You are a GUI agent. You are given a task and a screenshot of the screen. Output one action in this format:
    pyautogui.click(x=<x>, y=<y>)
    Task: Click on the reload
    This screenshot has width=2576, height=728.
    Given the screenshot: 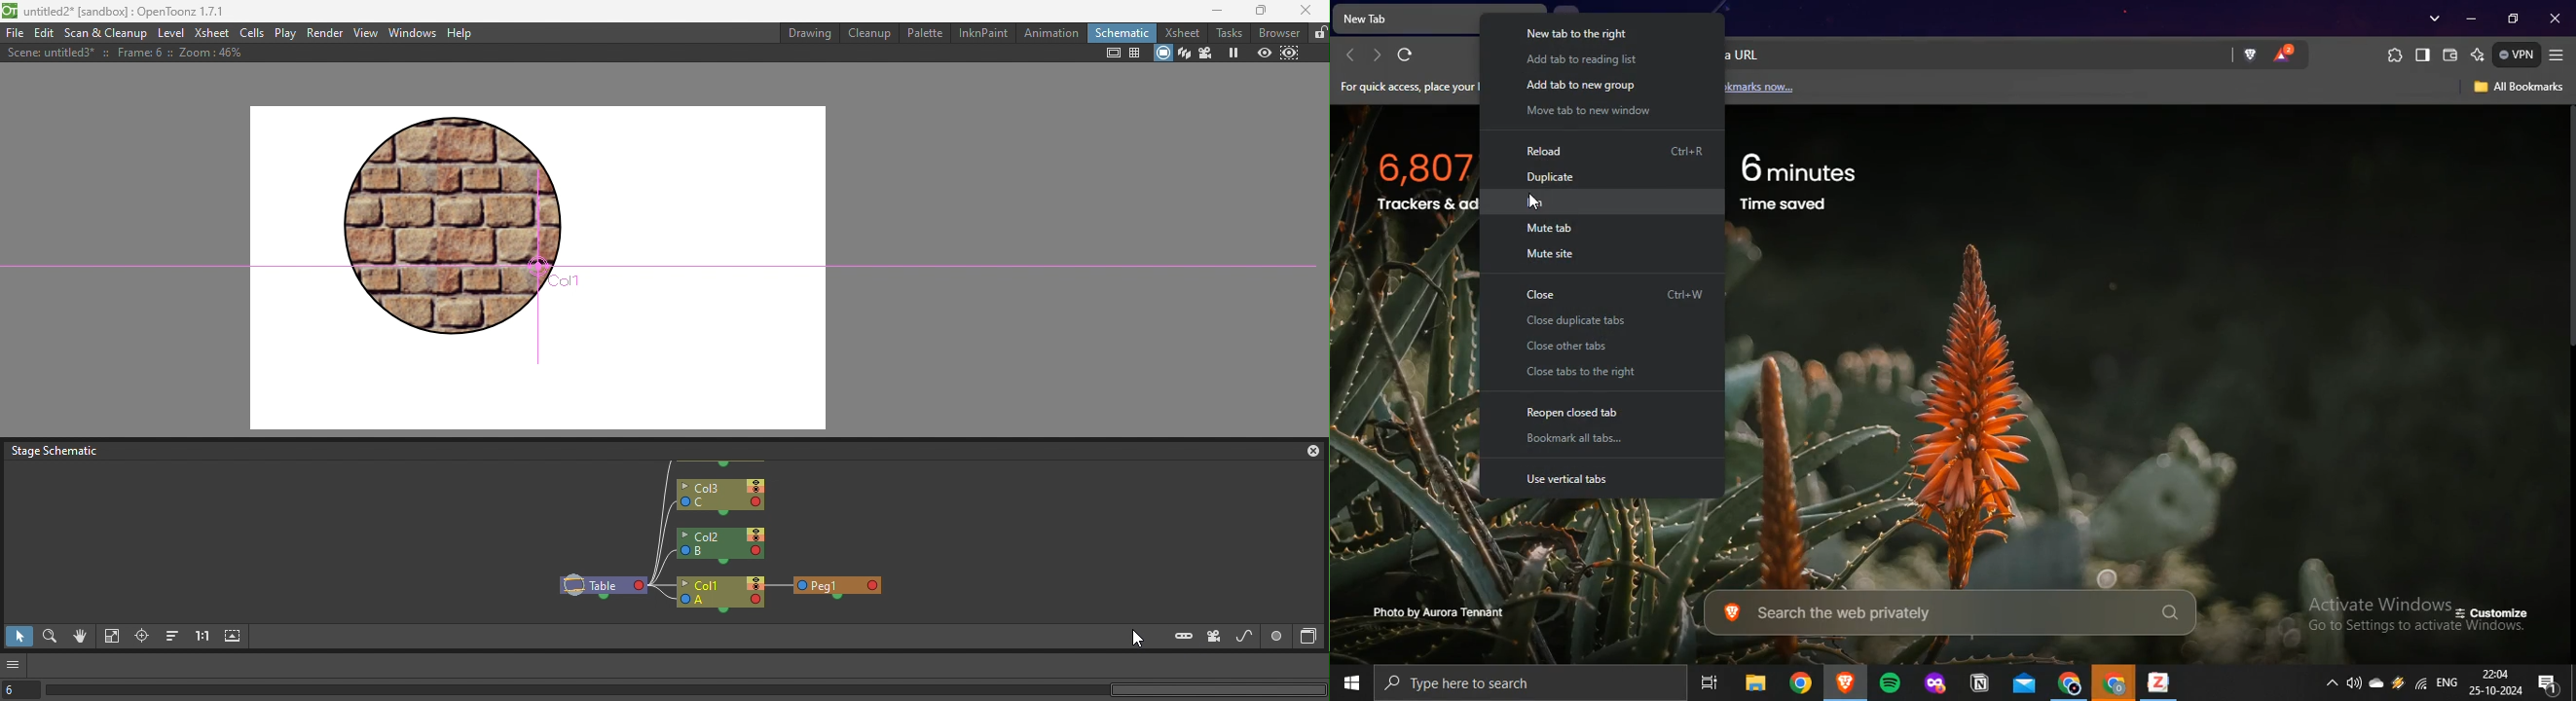 What is the action you would take?
    pyautogui.click(x=1555, y=149)
    